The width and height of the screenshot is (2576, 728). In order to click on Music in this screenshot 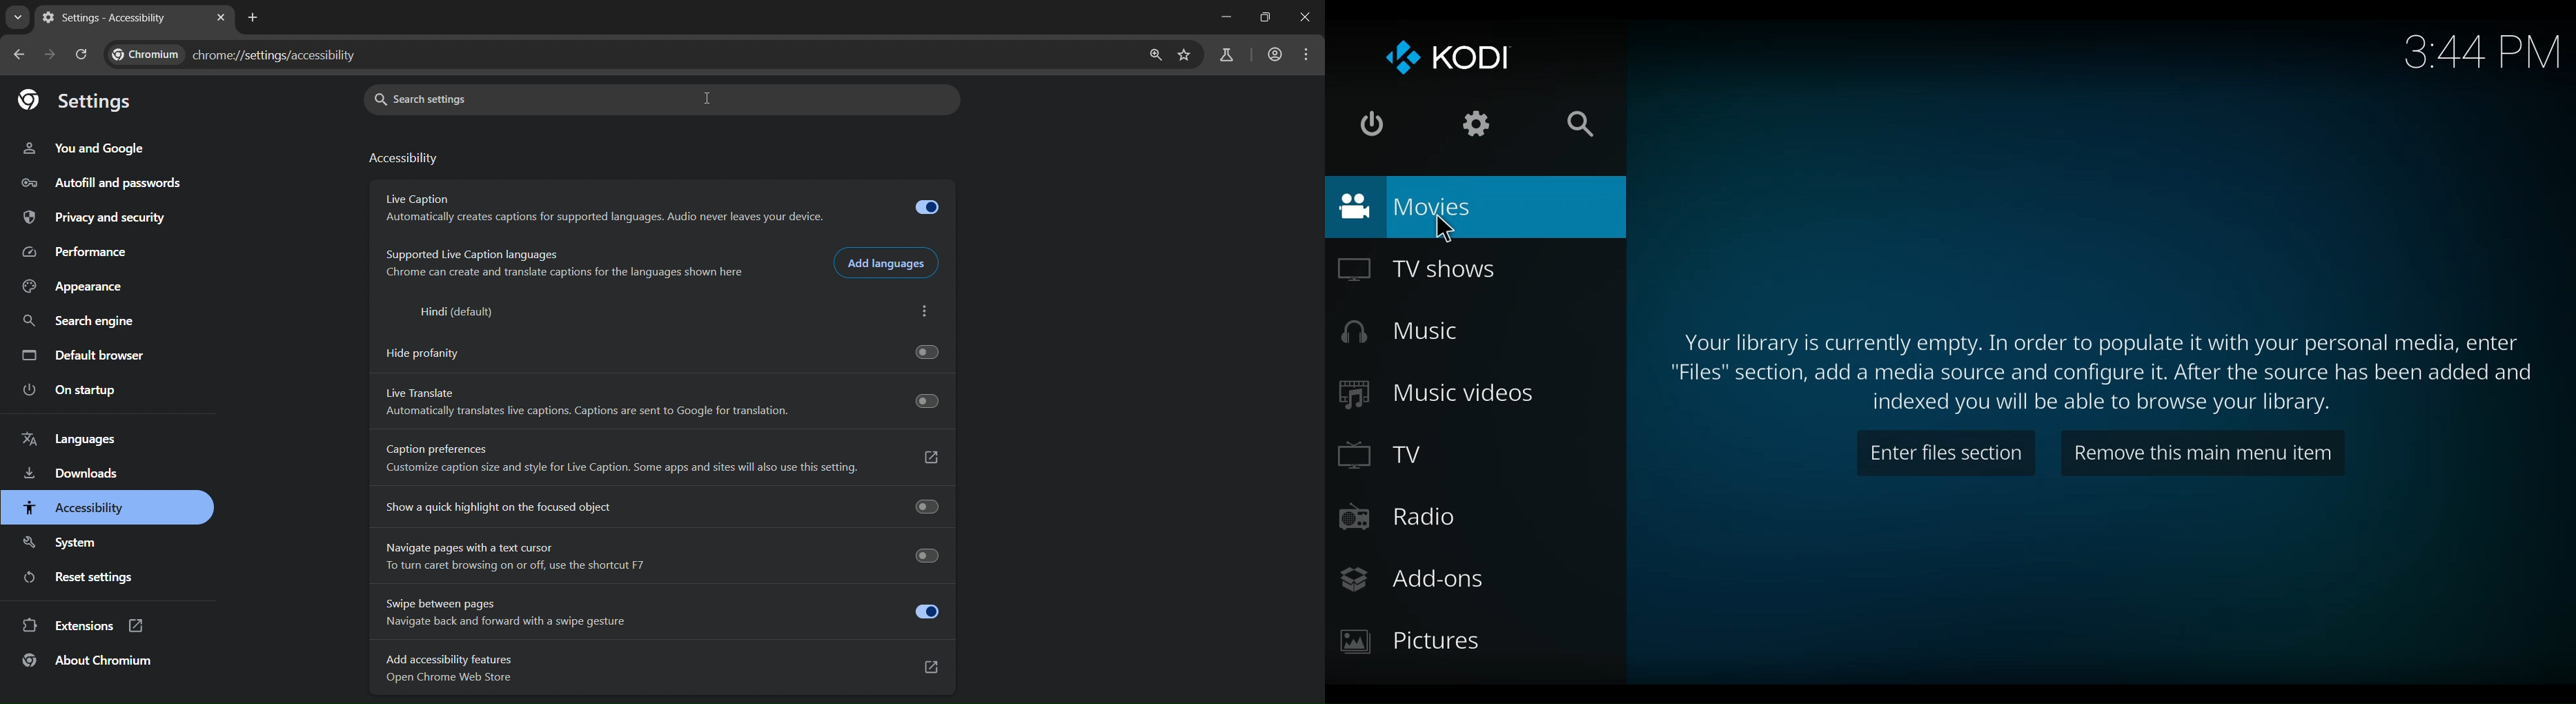, I will do `click(1410, 331)`.